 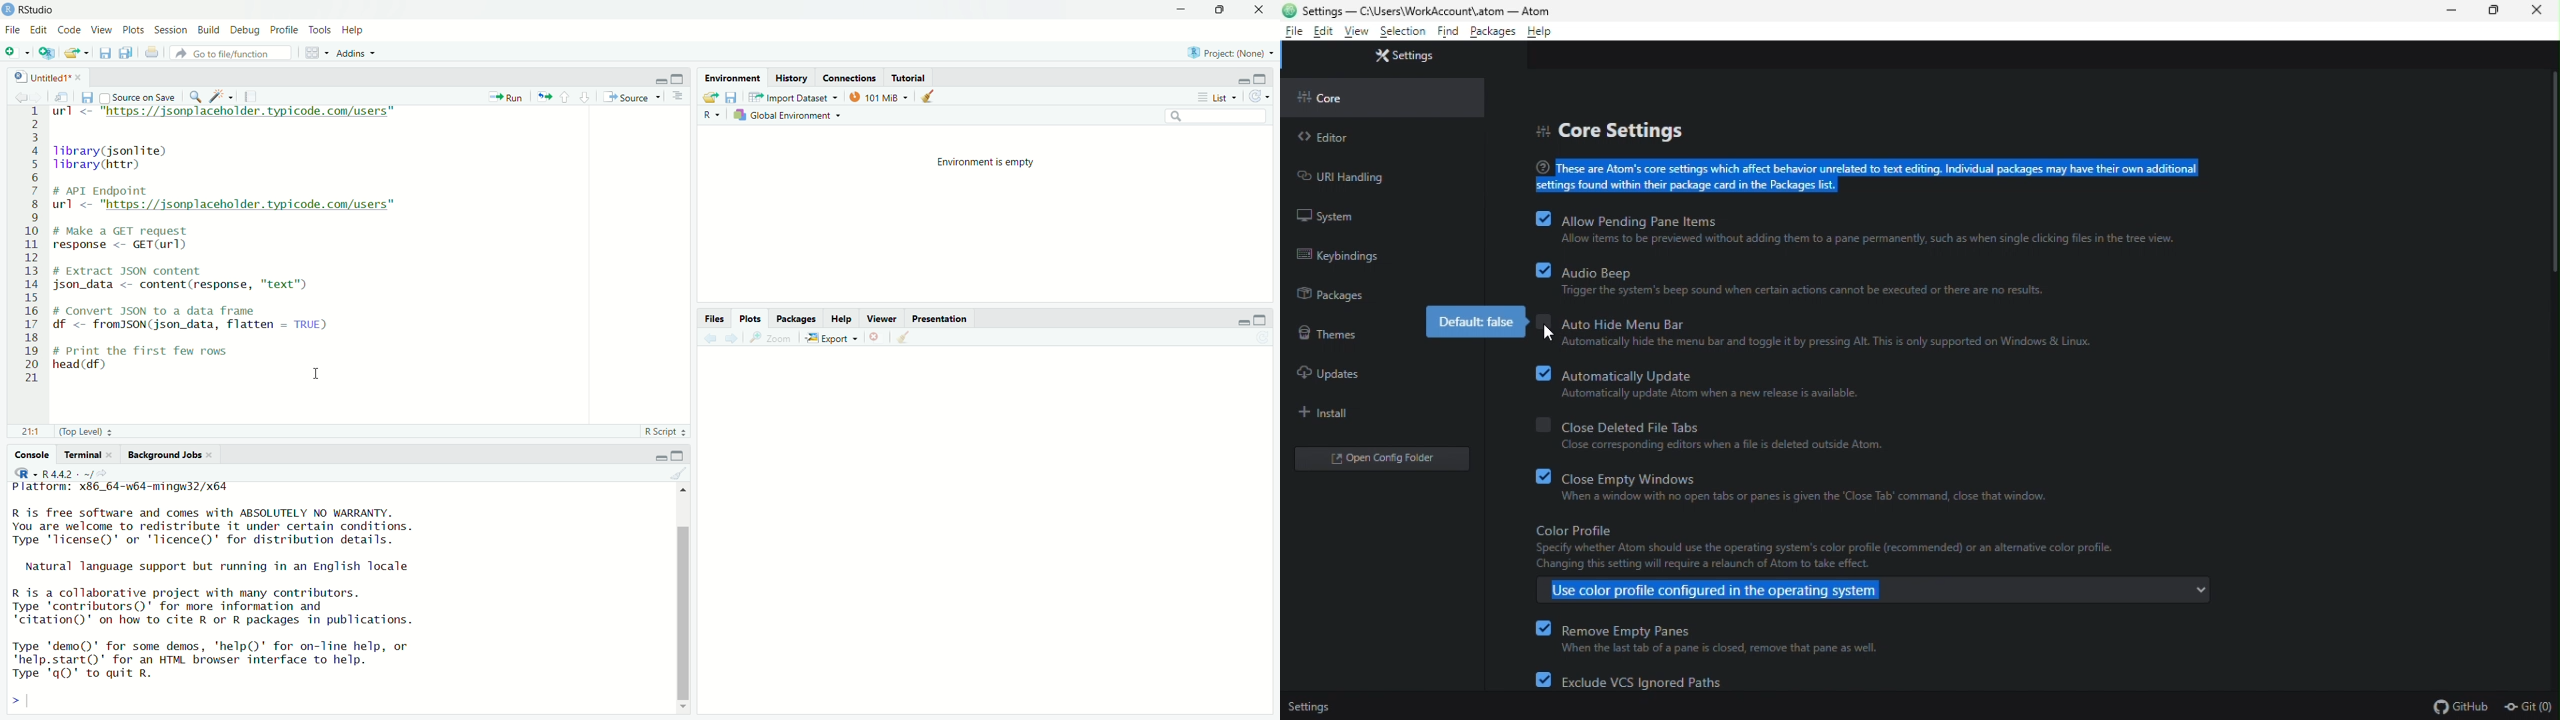 I want to click on URL handling, so click(x=1360, y=177).